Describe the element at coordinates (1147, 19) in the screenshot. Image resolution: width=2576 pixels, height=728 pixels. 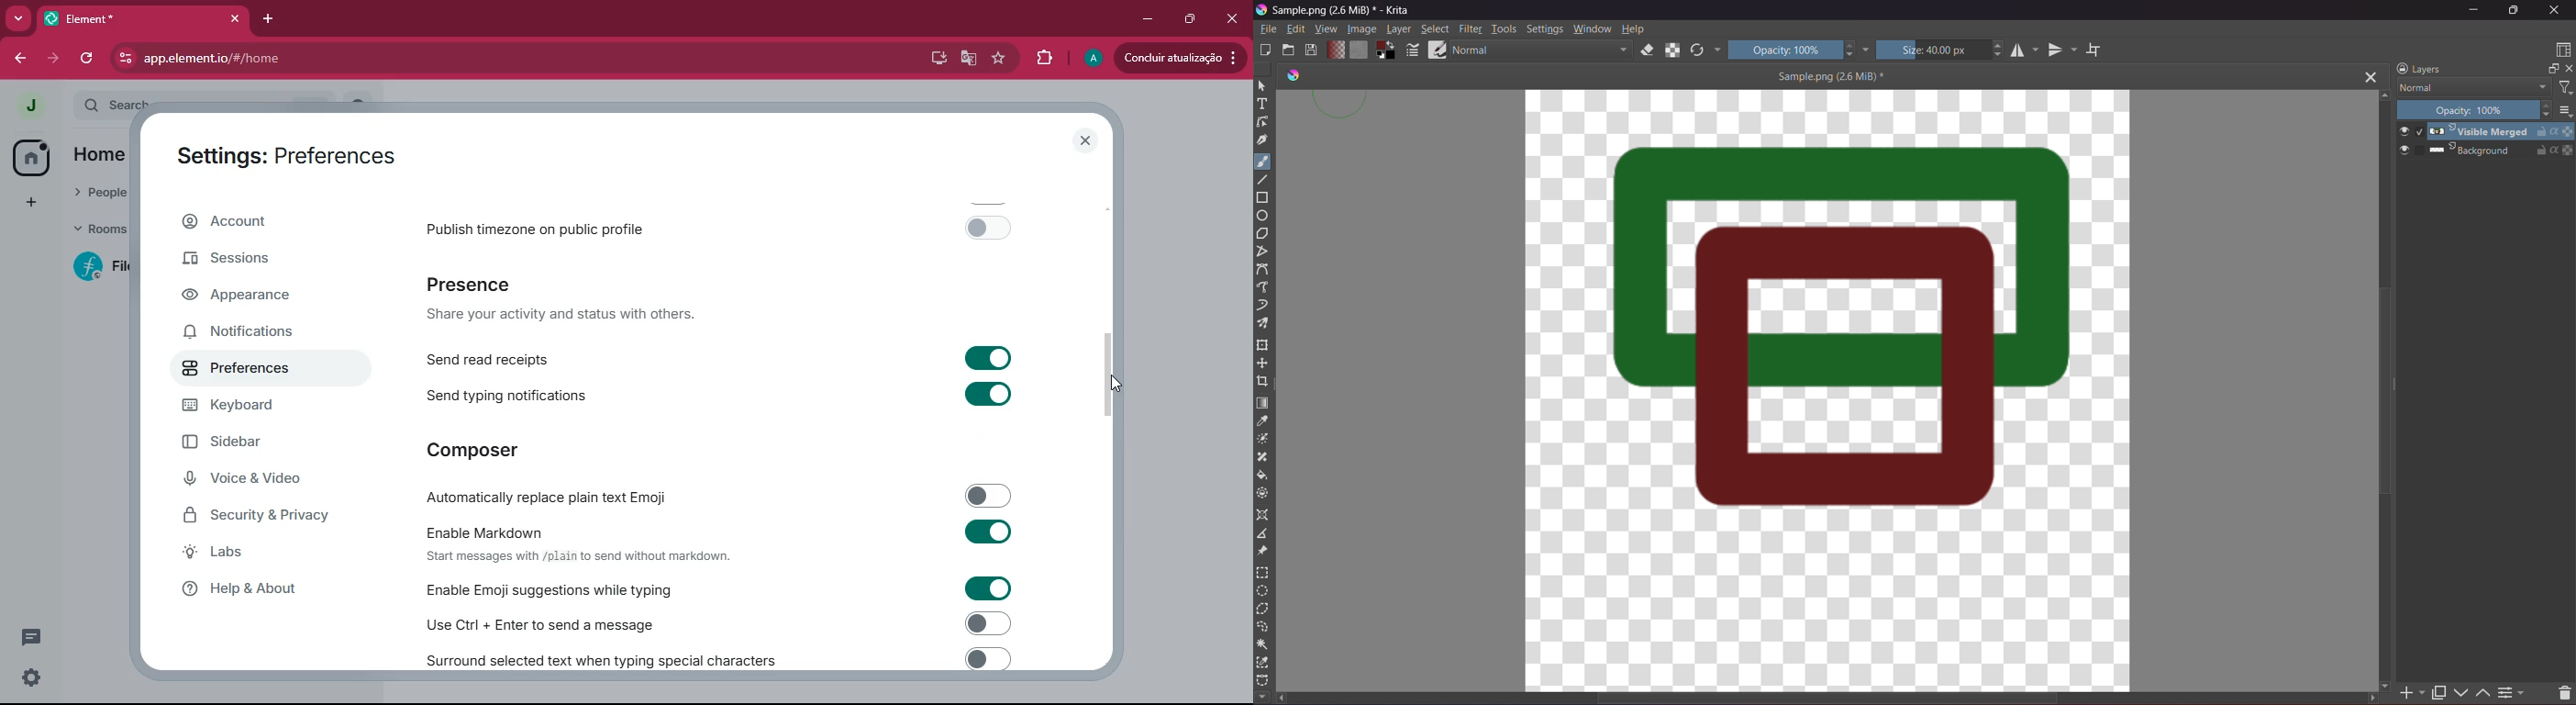
I see `minimize` at that location.